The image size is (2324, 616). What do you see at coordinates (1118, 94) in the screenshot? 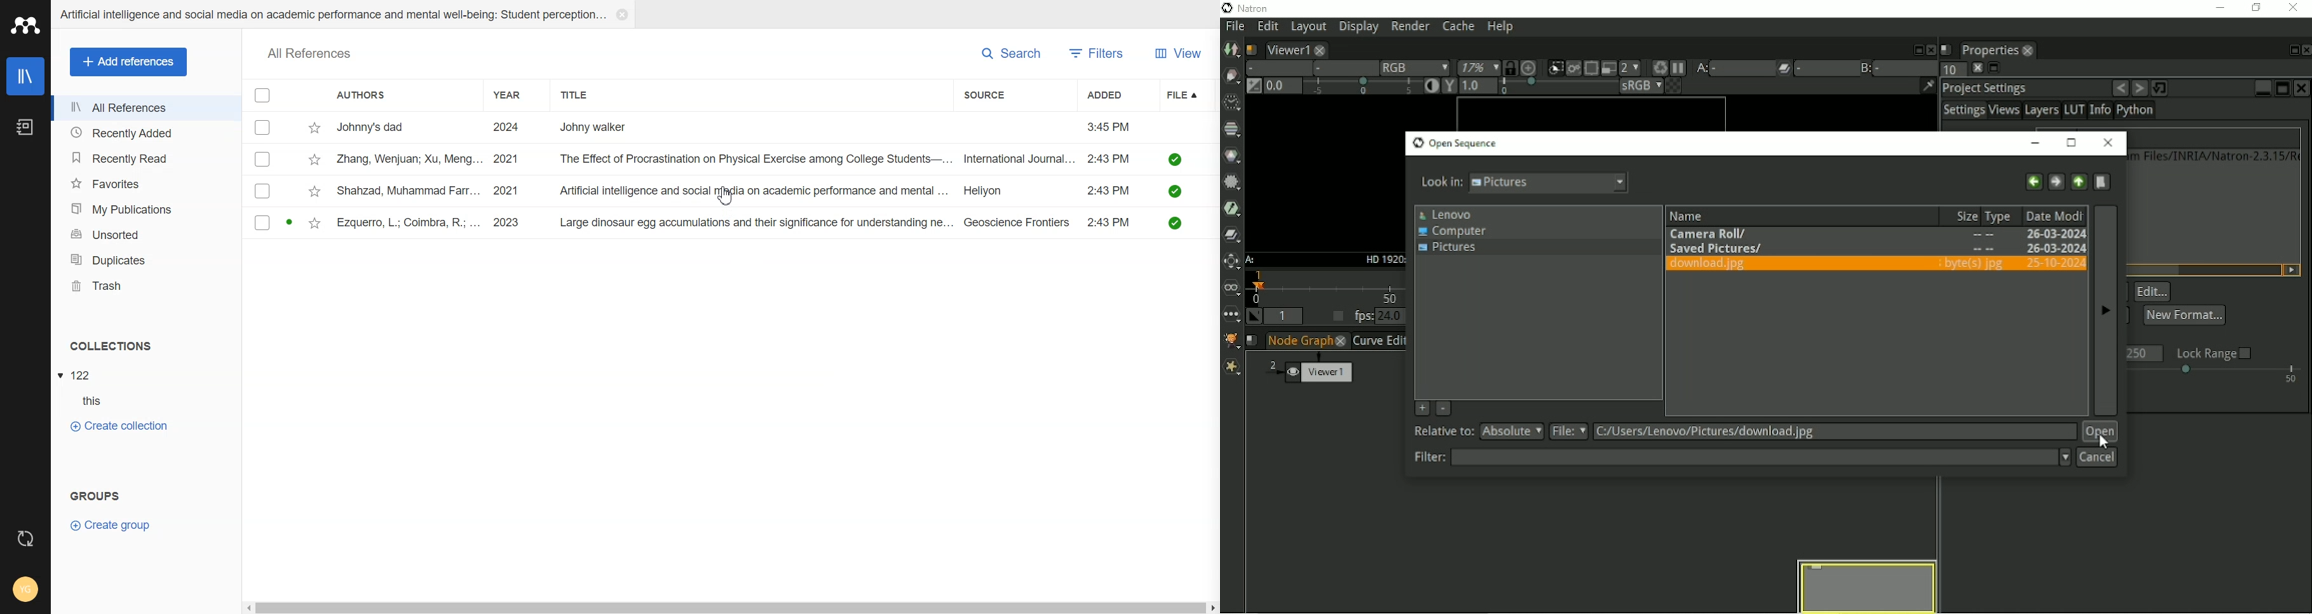
I see `Added` at bounding box center [1118, 94].